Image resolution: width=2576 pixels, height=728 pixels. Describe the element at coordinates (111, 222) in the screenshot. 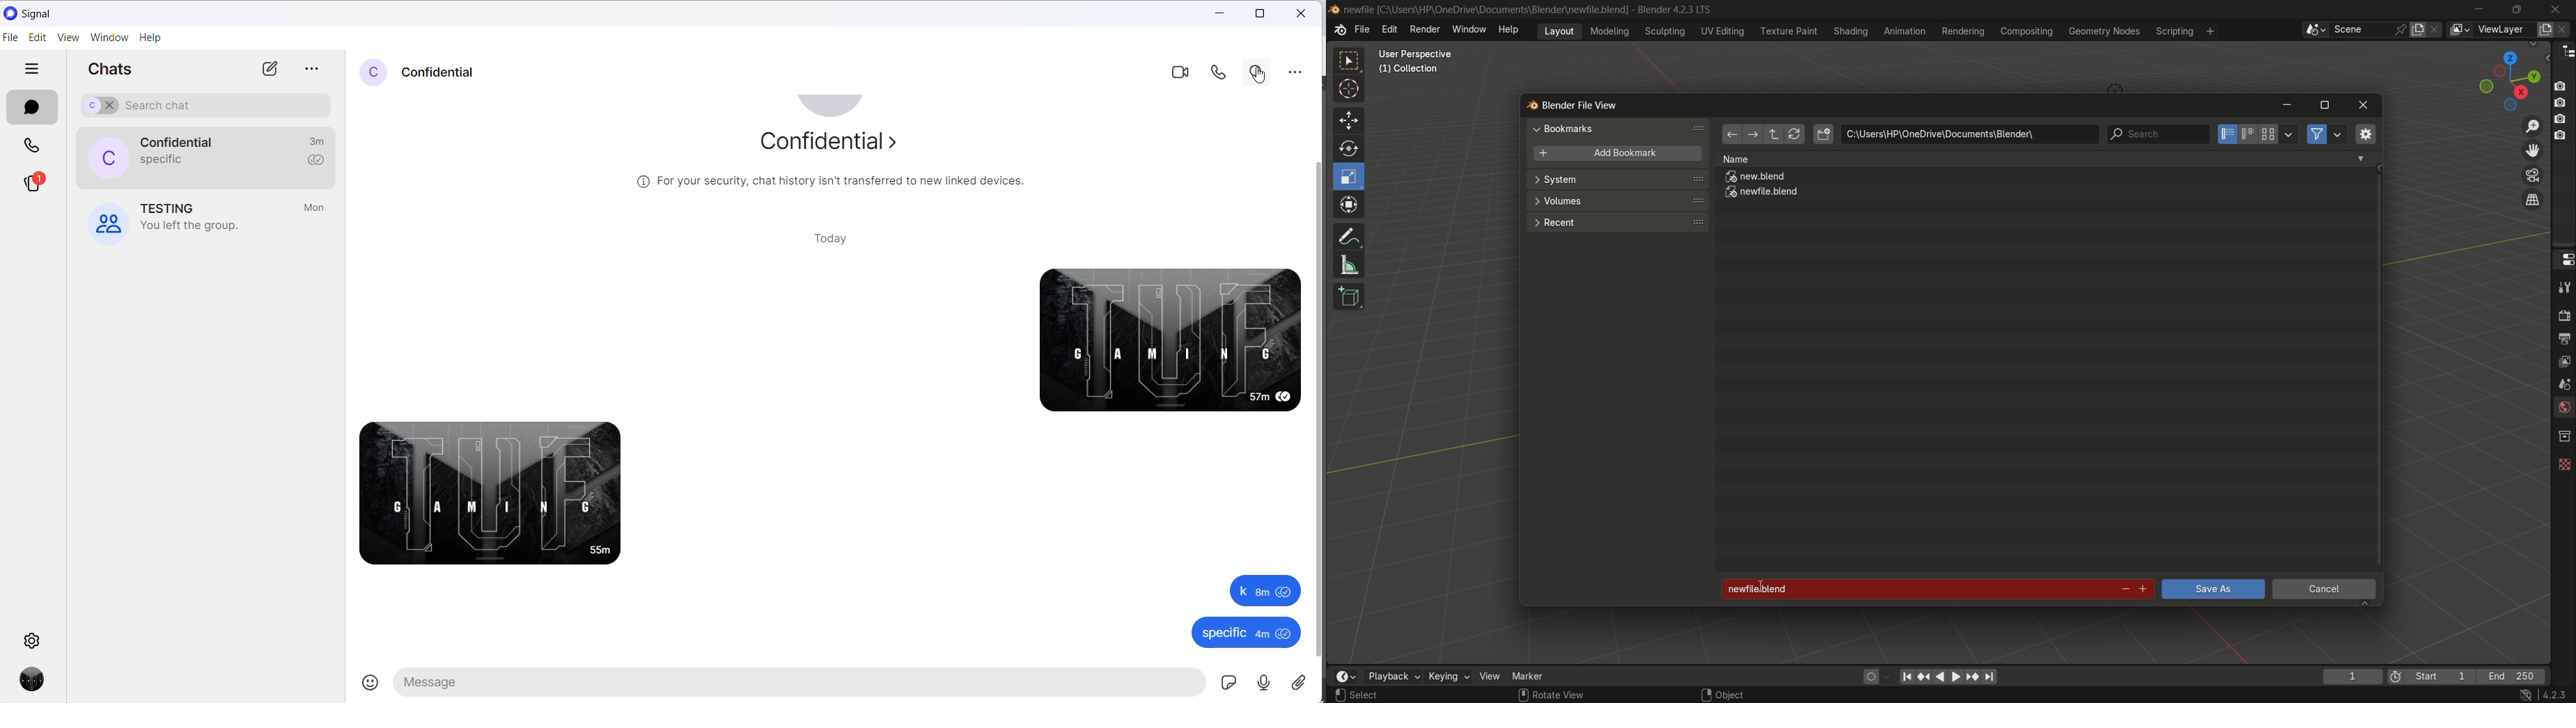

I see `profile picture` at that location.